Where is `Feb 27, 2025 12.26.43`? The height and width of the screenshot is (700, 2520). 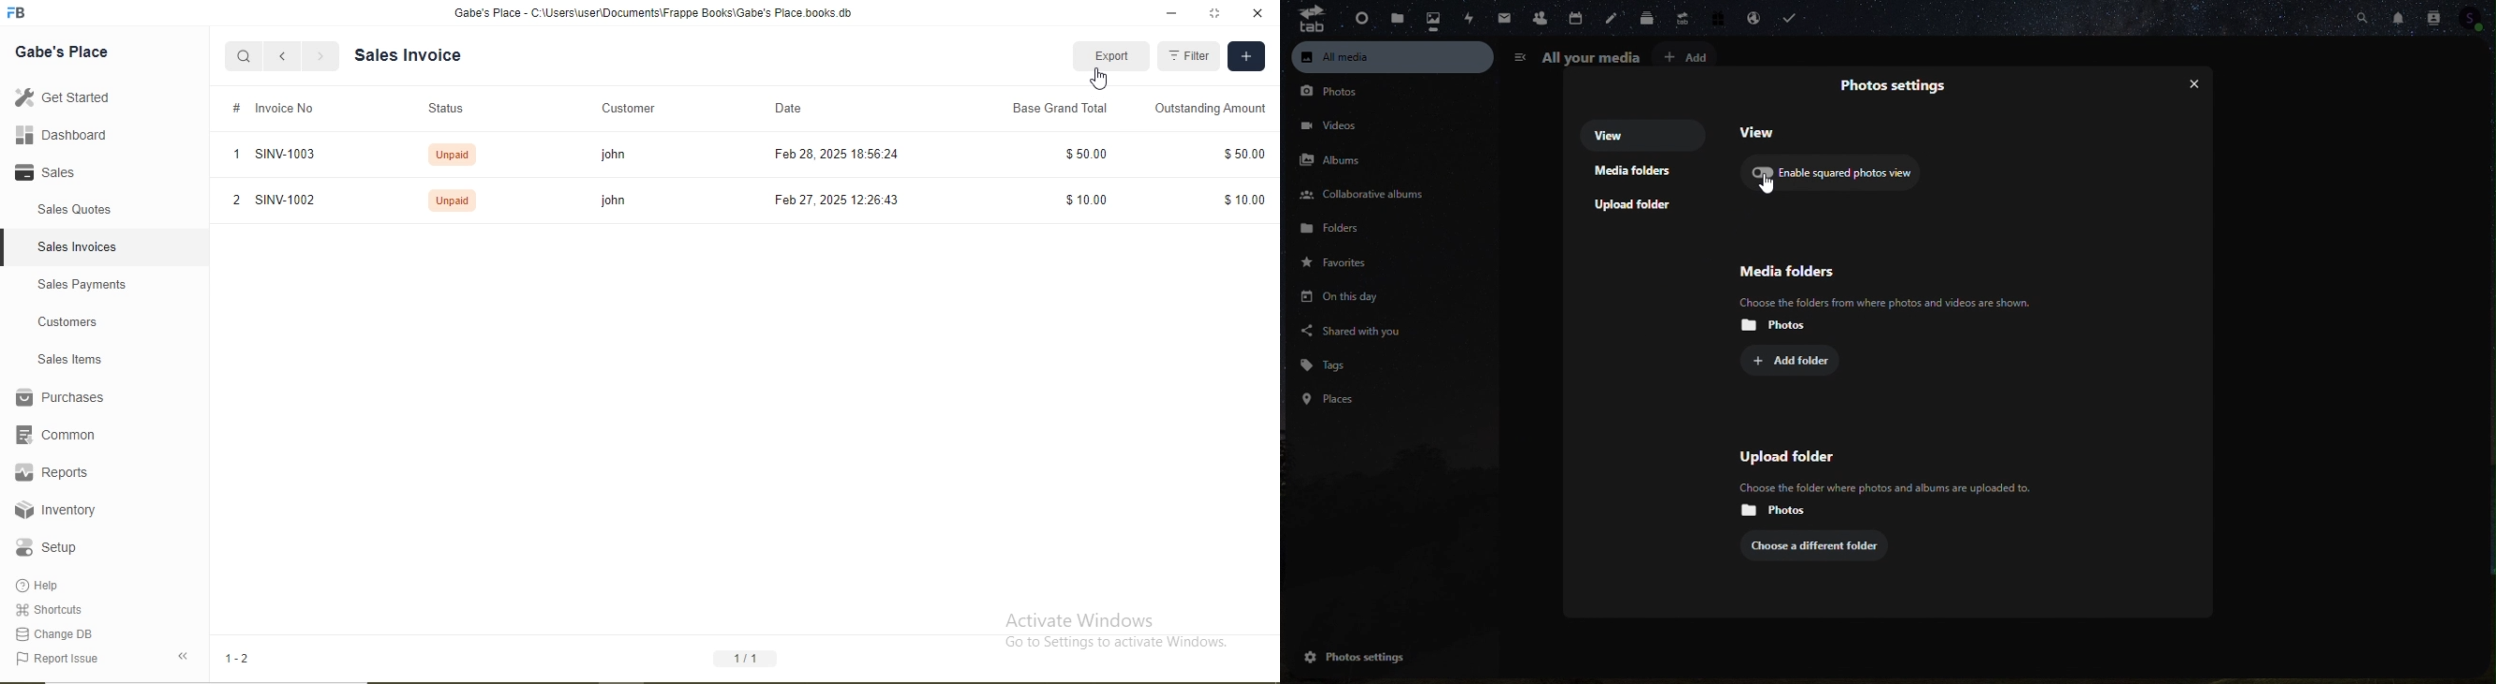 Feb 27, 2025 12.26.43 is located at coordinates (826, 198).